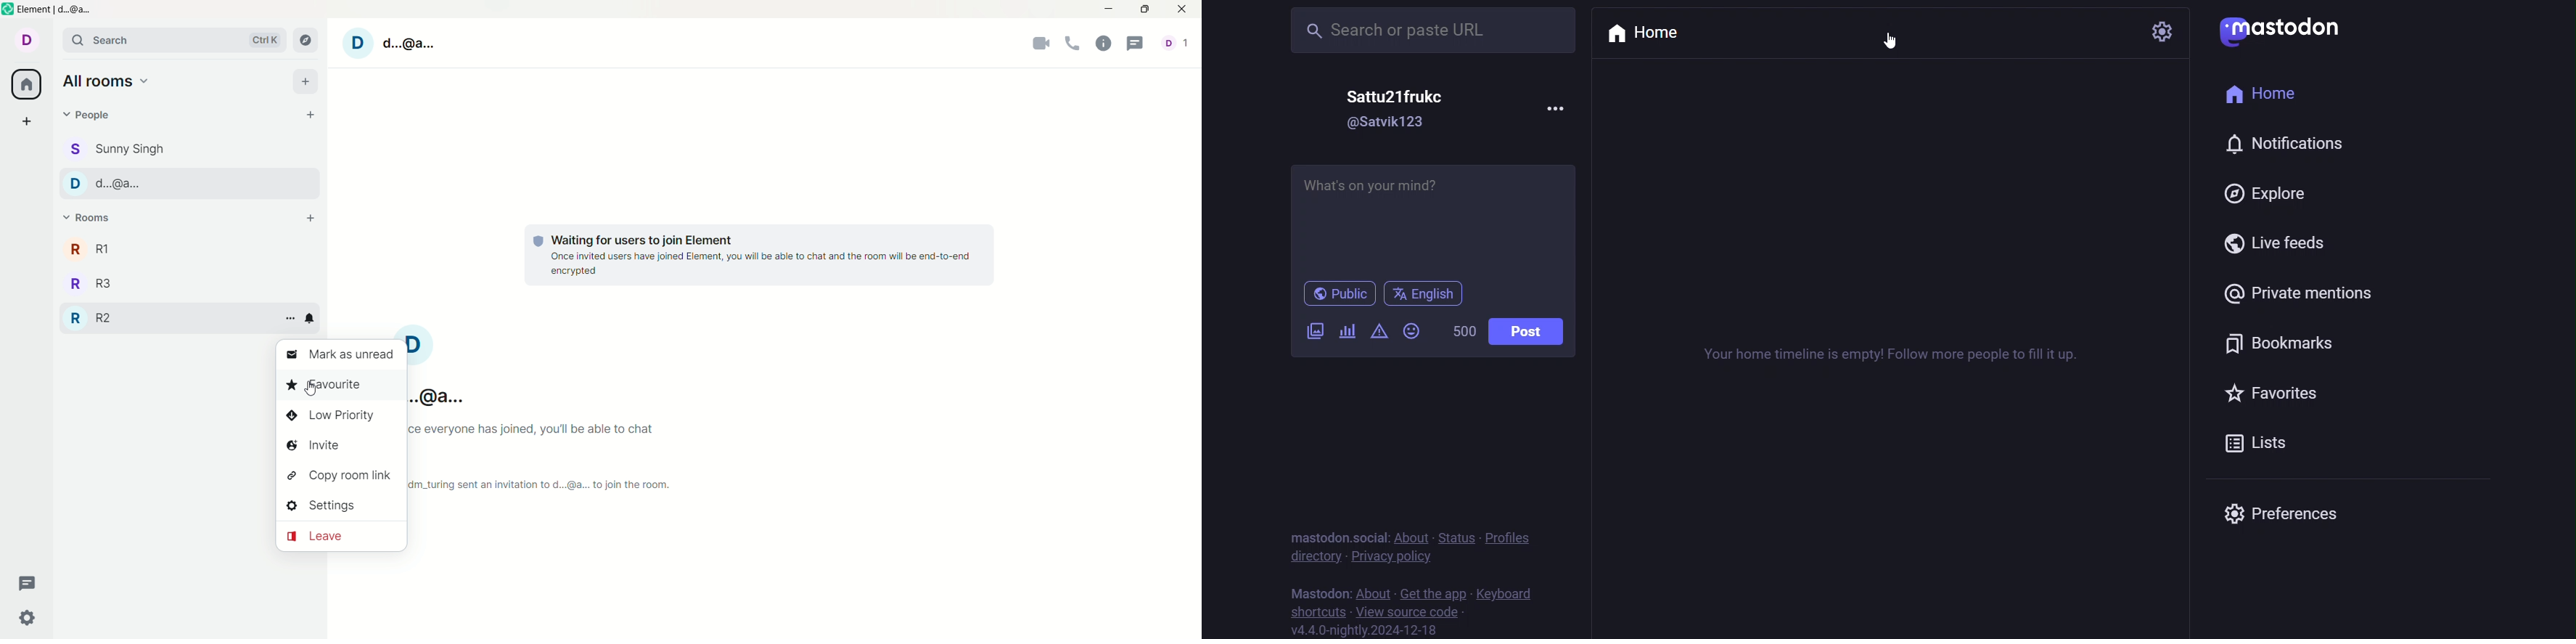  I want to click on shortcut, so click(1315, 611).